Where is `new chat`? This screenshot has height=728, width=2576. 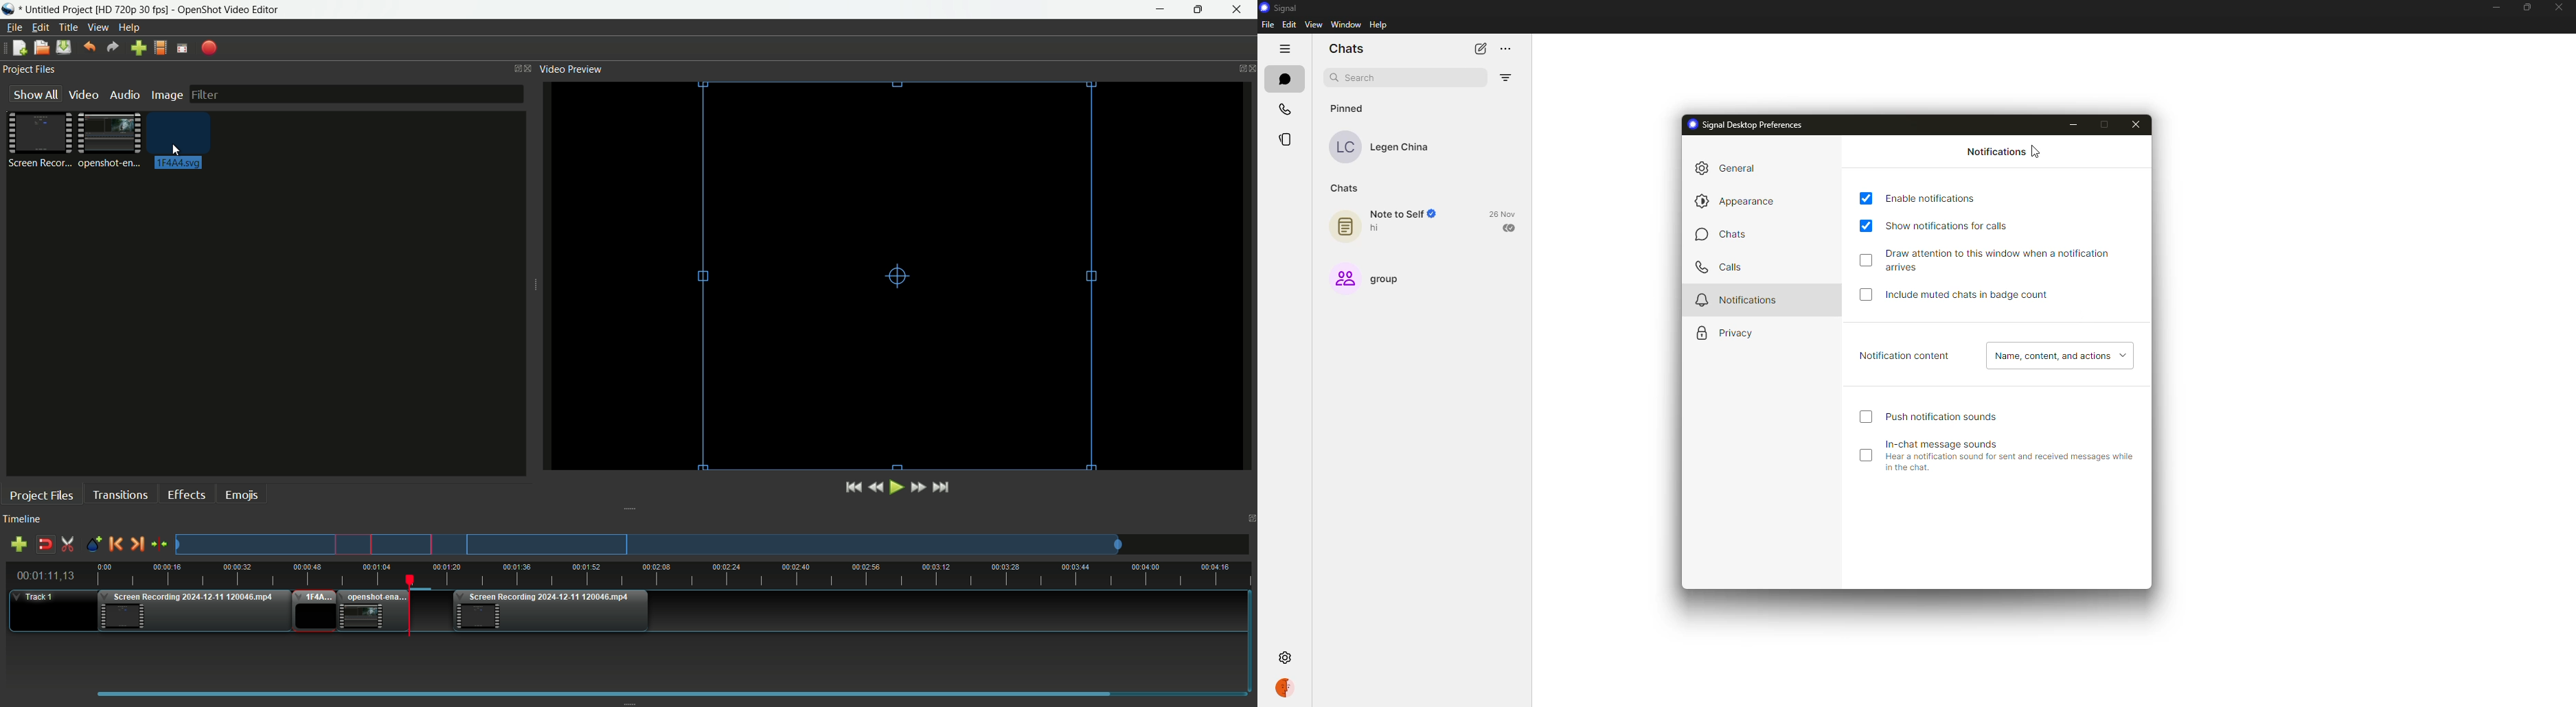 new chat is located at coordinates (1480, 49).